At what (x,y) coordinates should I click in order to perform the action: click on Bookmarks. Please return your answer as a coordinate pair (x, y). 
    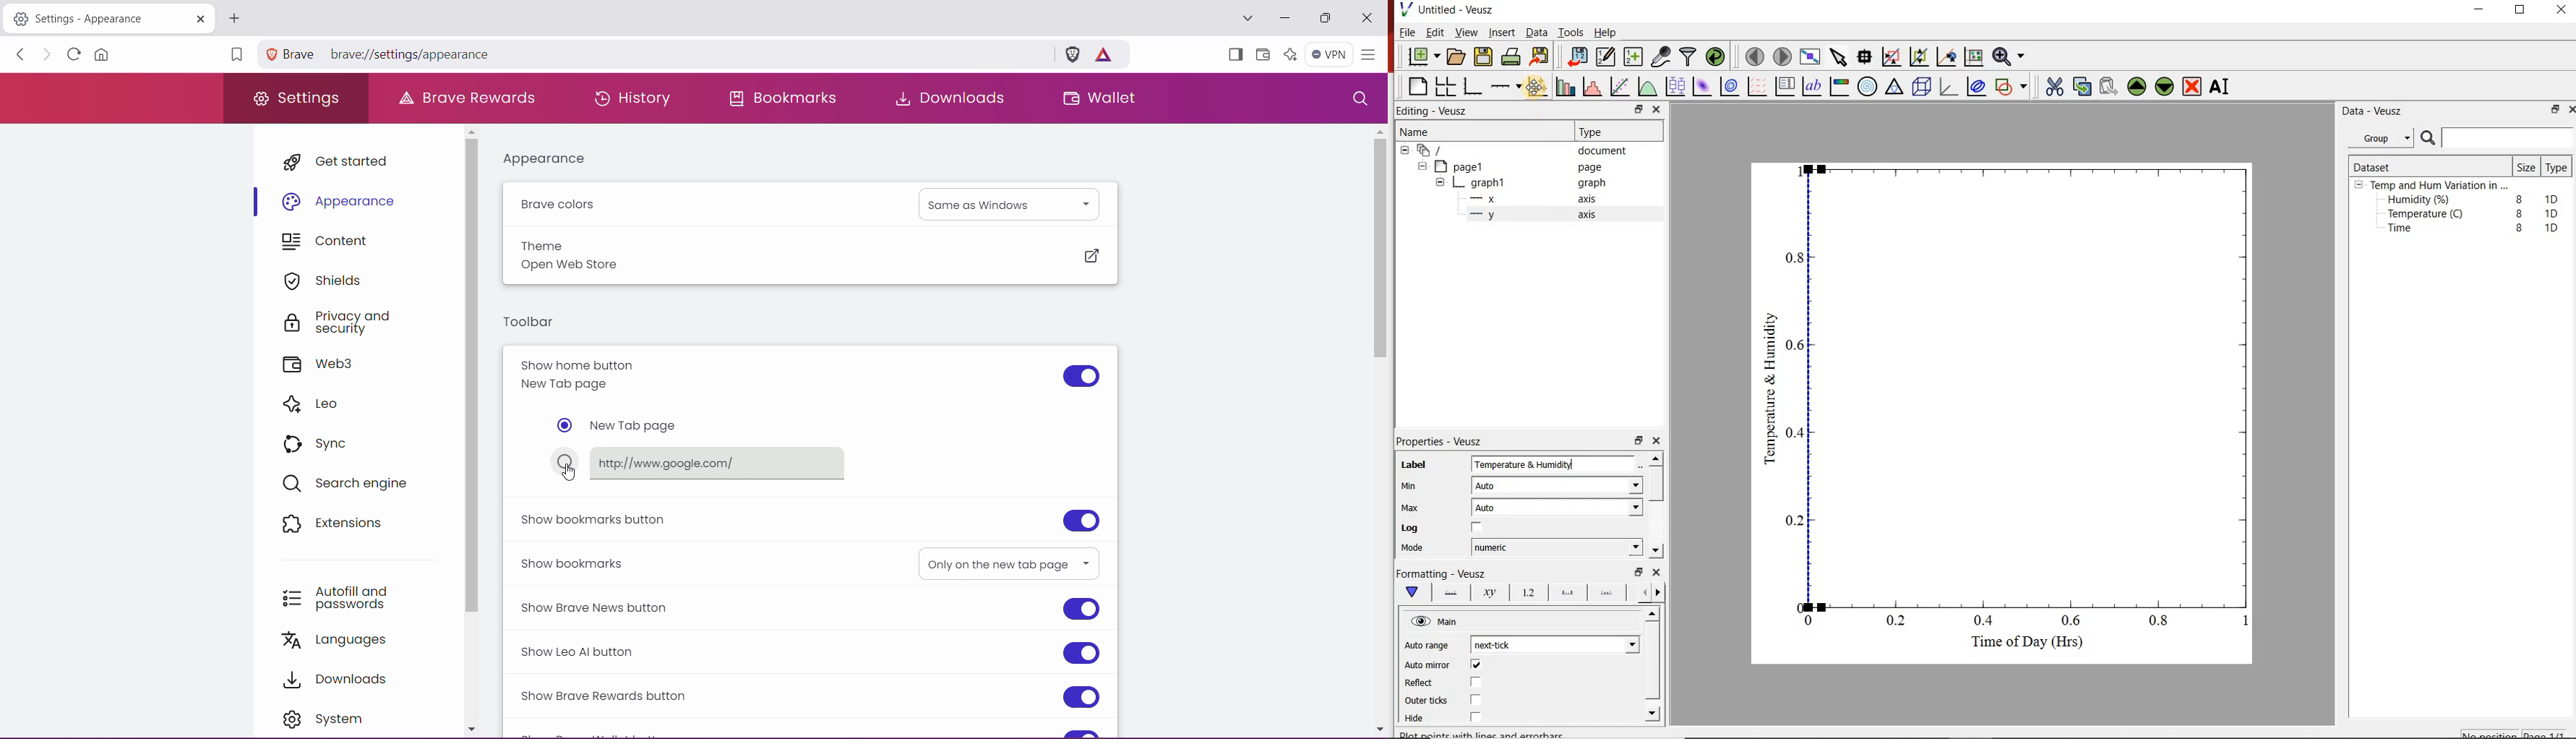
    Looking at the image, I should click on (784, 98).